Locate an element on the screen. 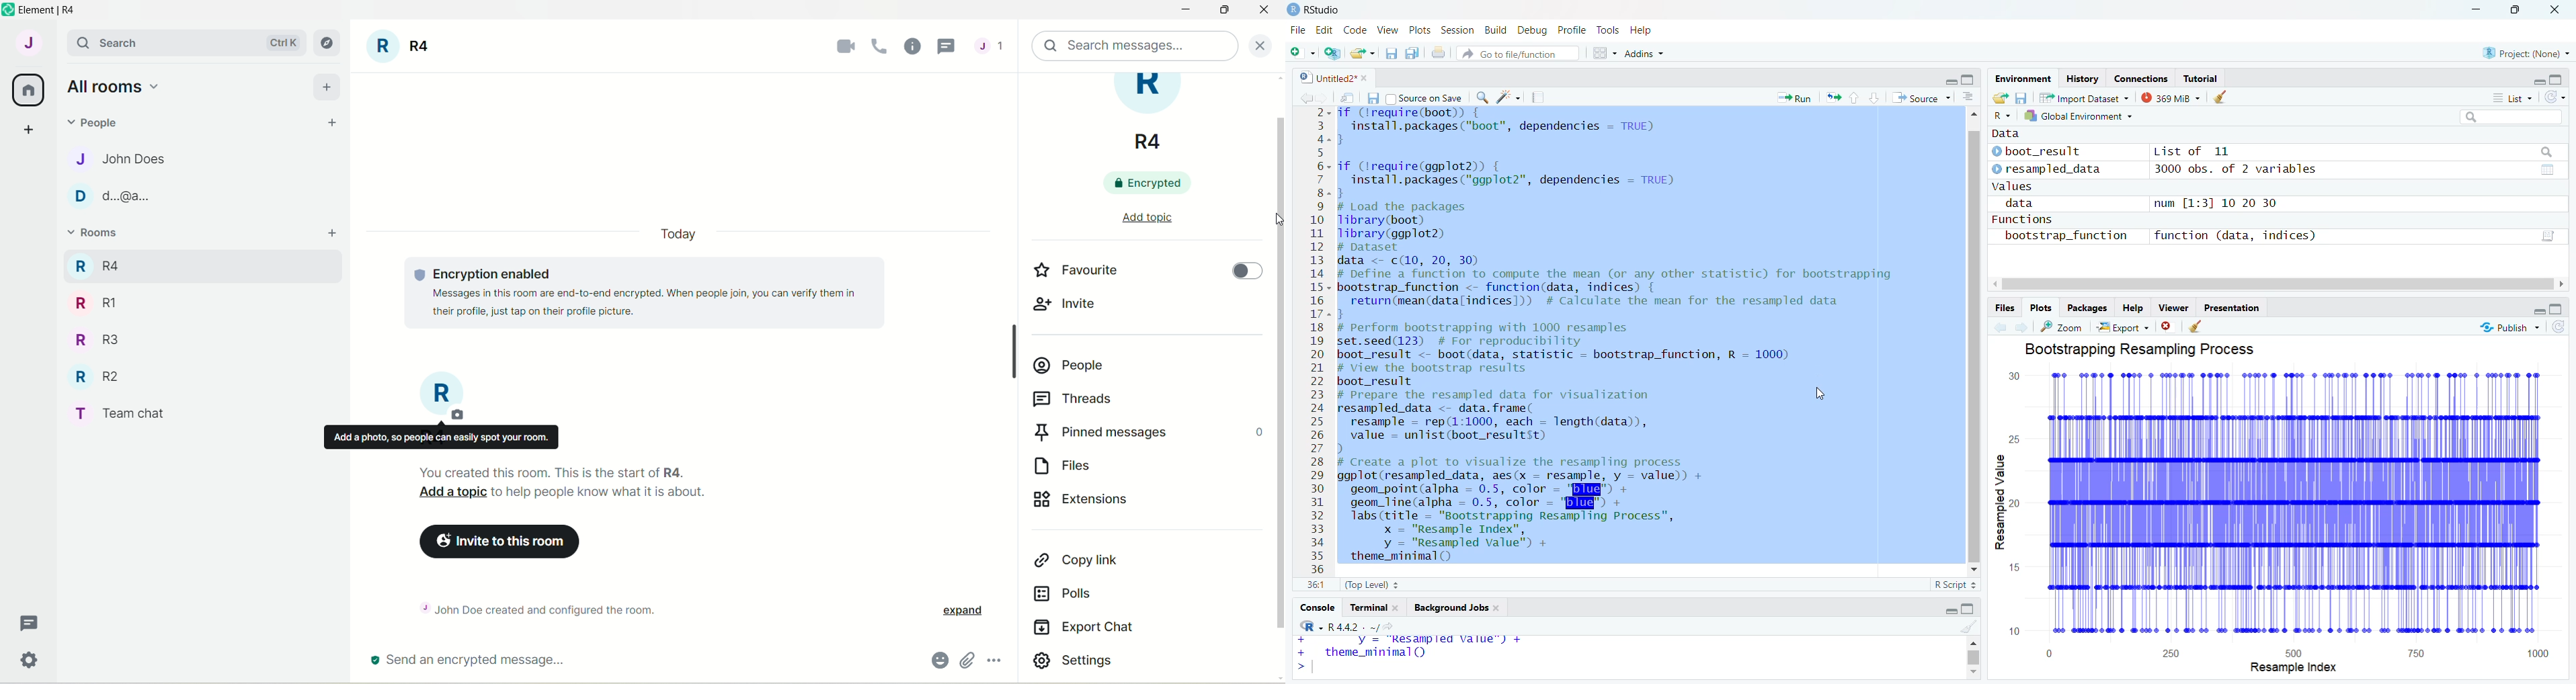  bootstrap_function is located at coordinates (2064, 237).